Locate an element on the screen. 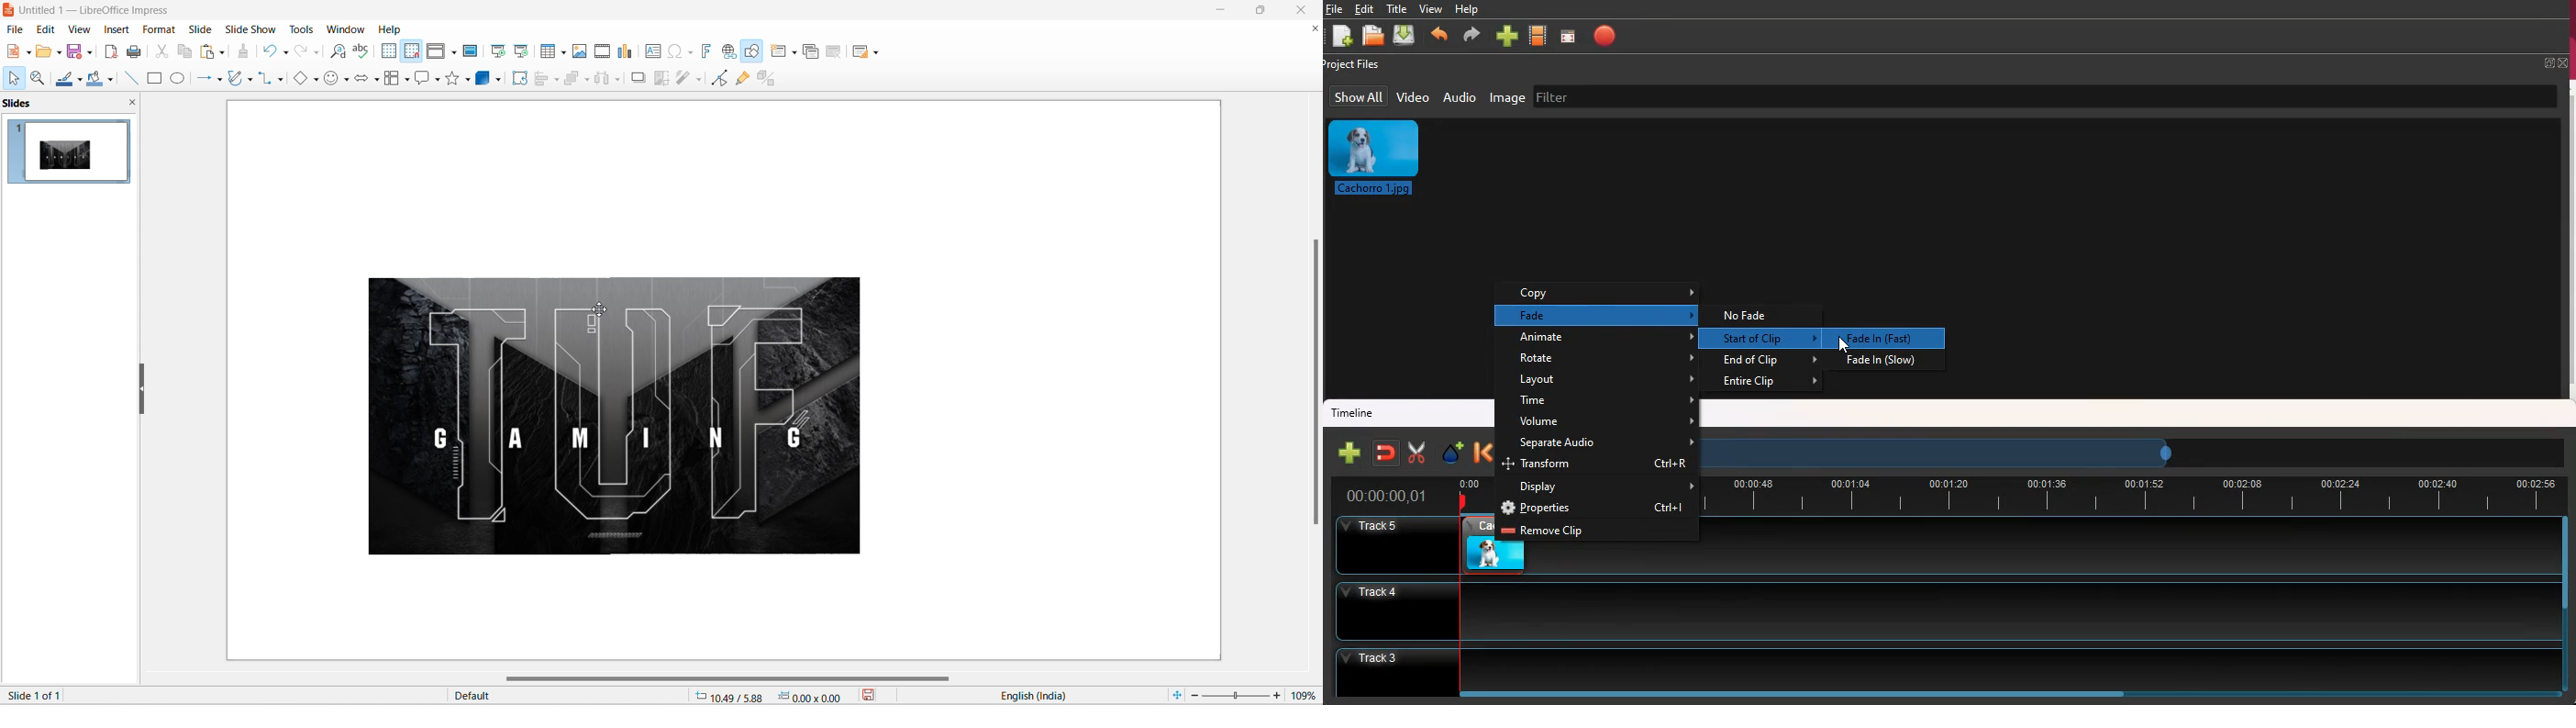  basic shapes is located at coordinates (297, 79).